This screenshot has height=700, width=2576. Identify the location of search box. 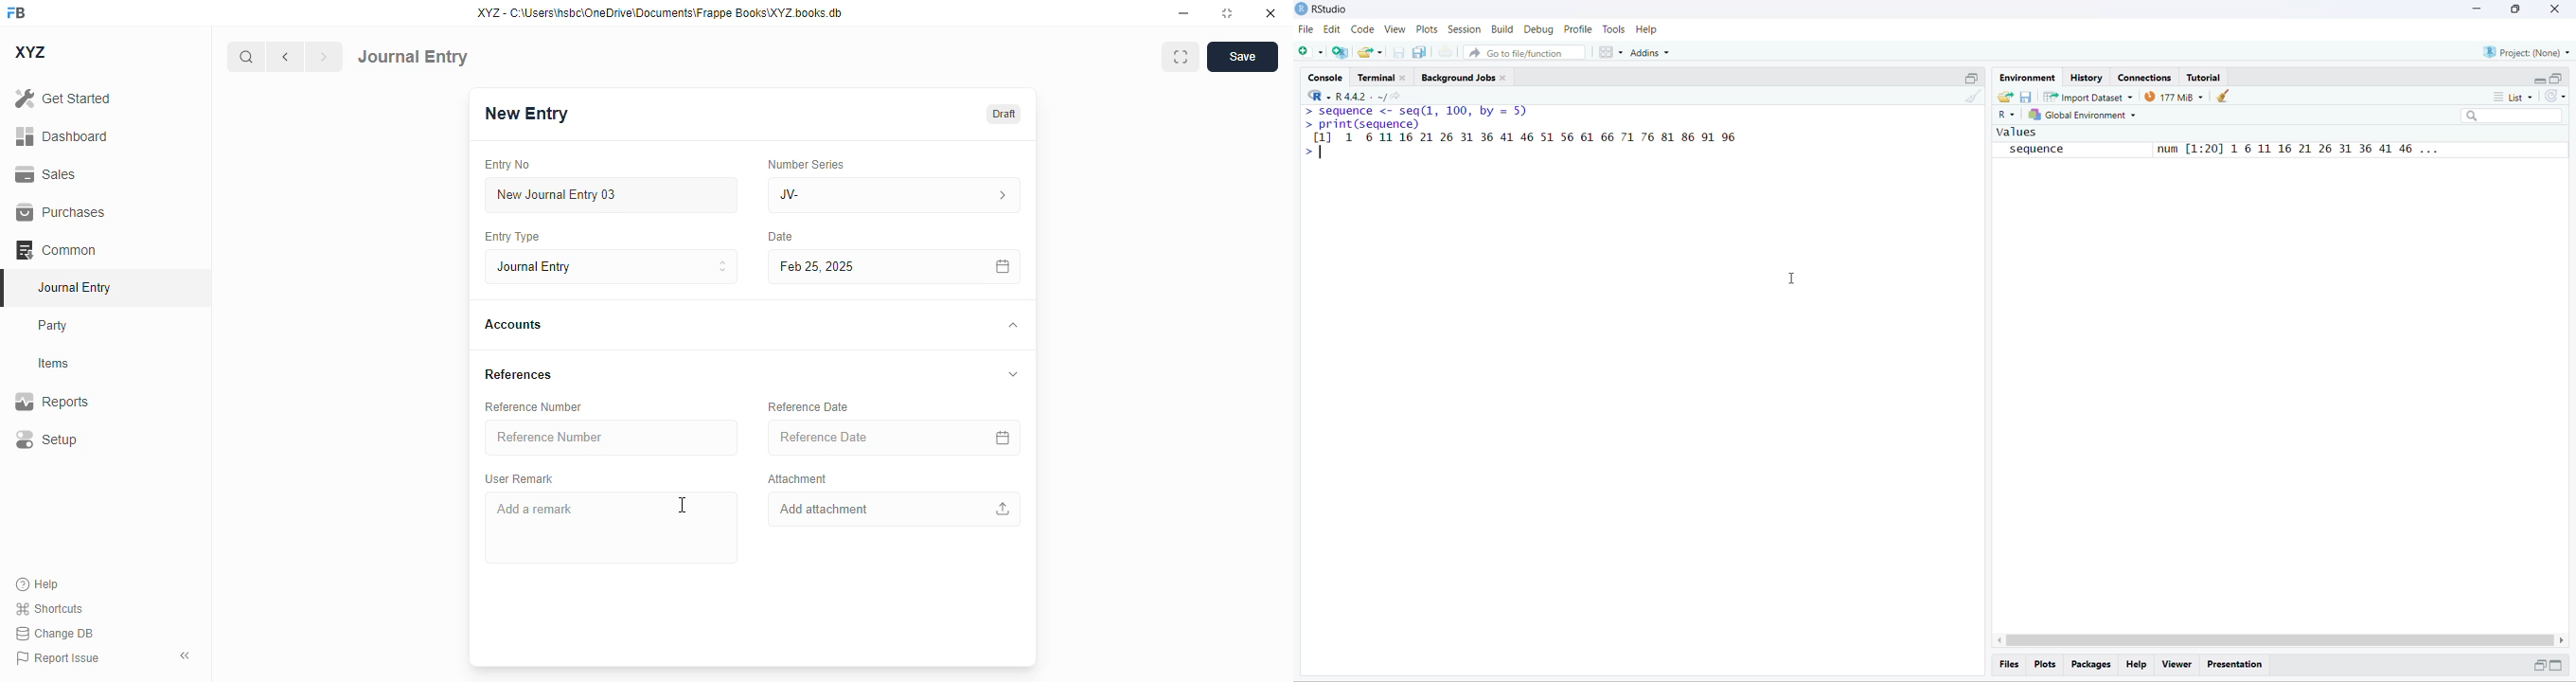
(2515, 116).